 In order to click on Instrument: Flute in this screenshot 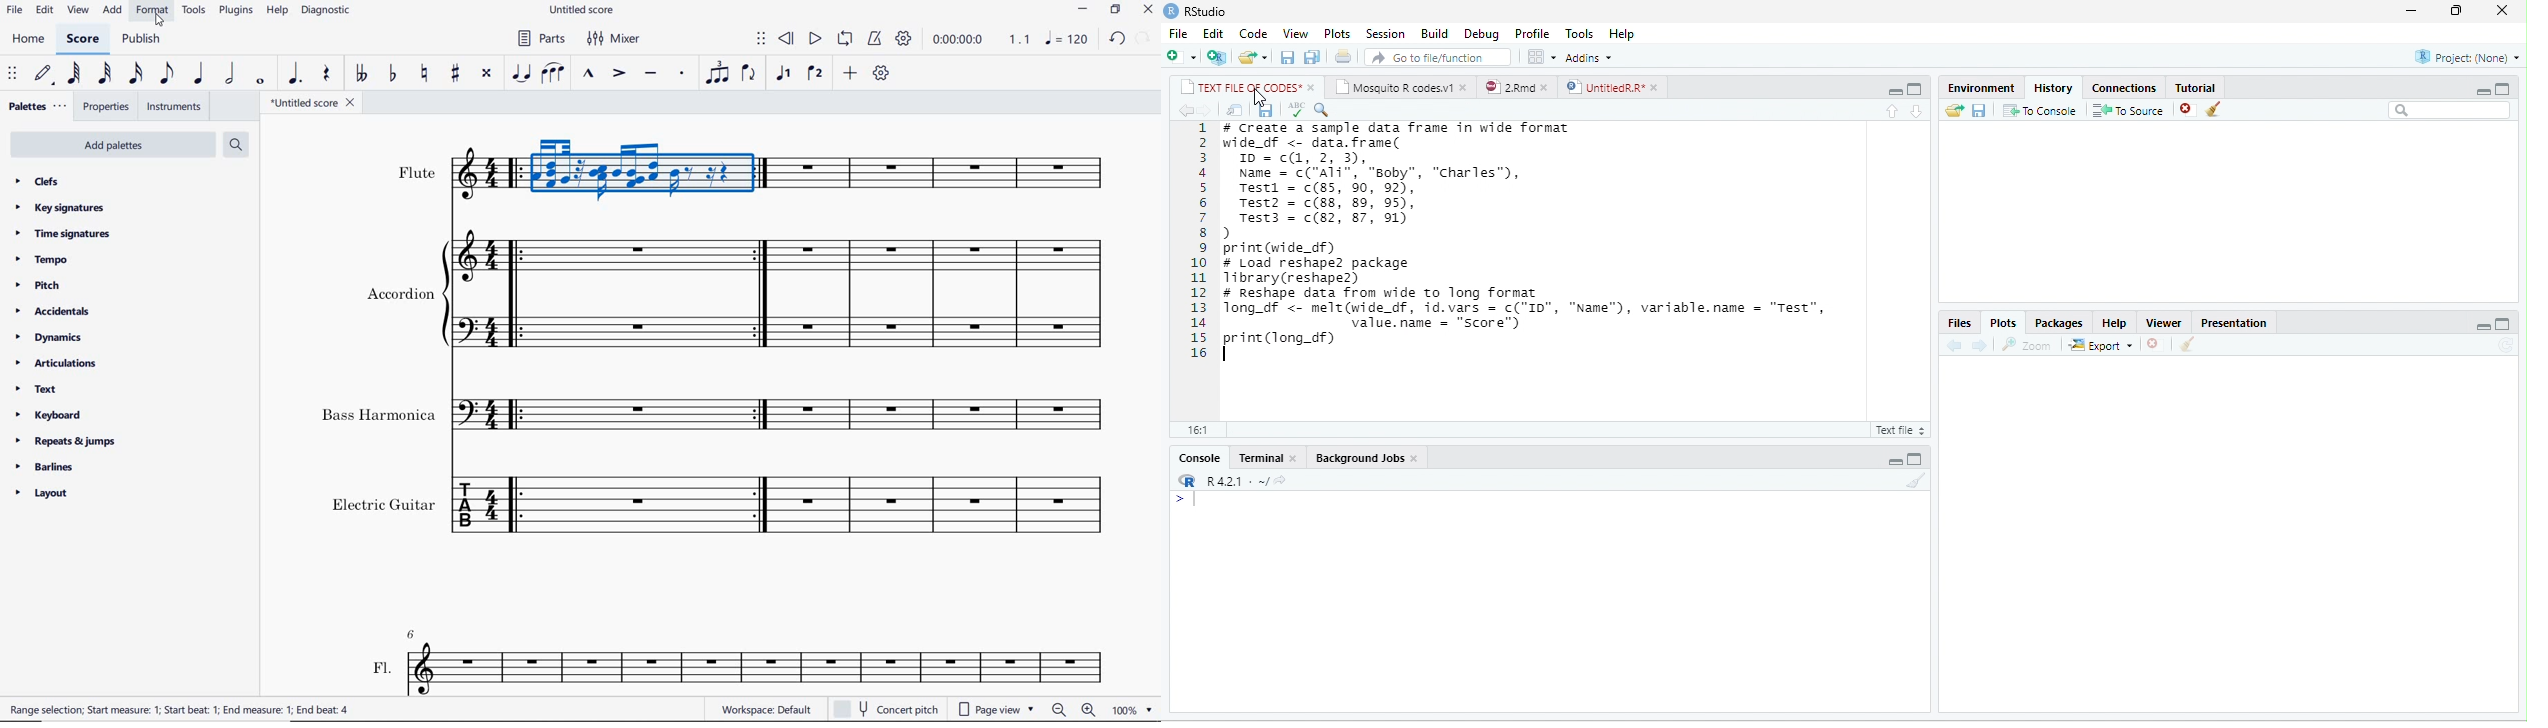, I will do `click(752, 170)`.